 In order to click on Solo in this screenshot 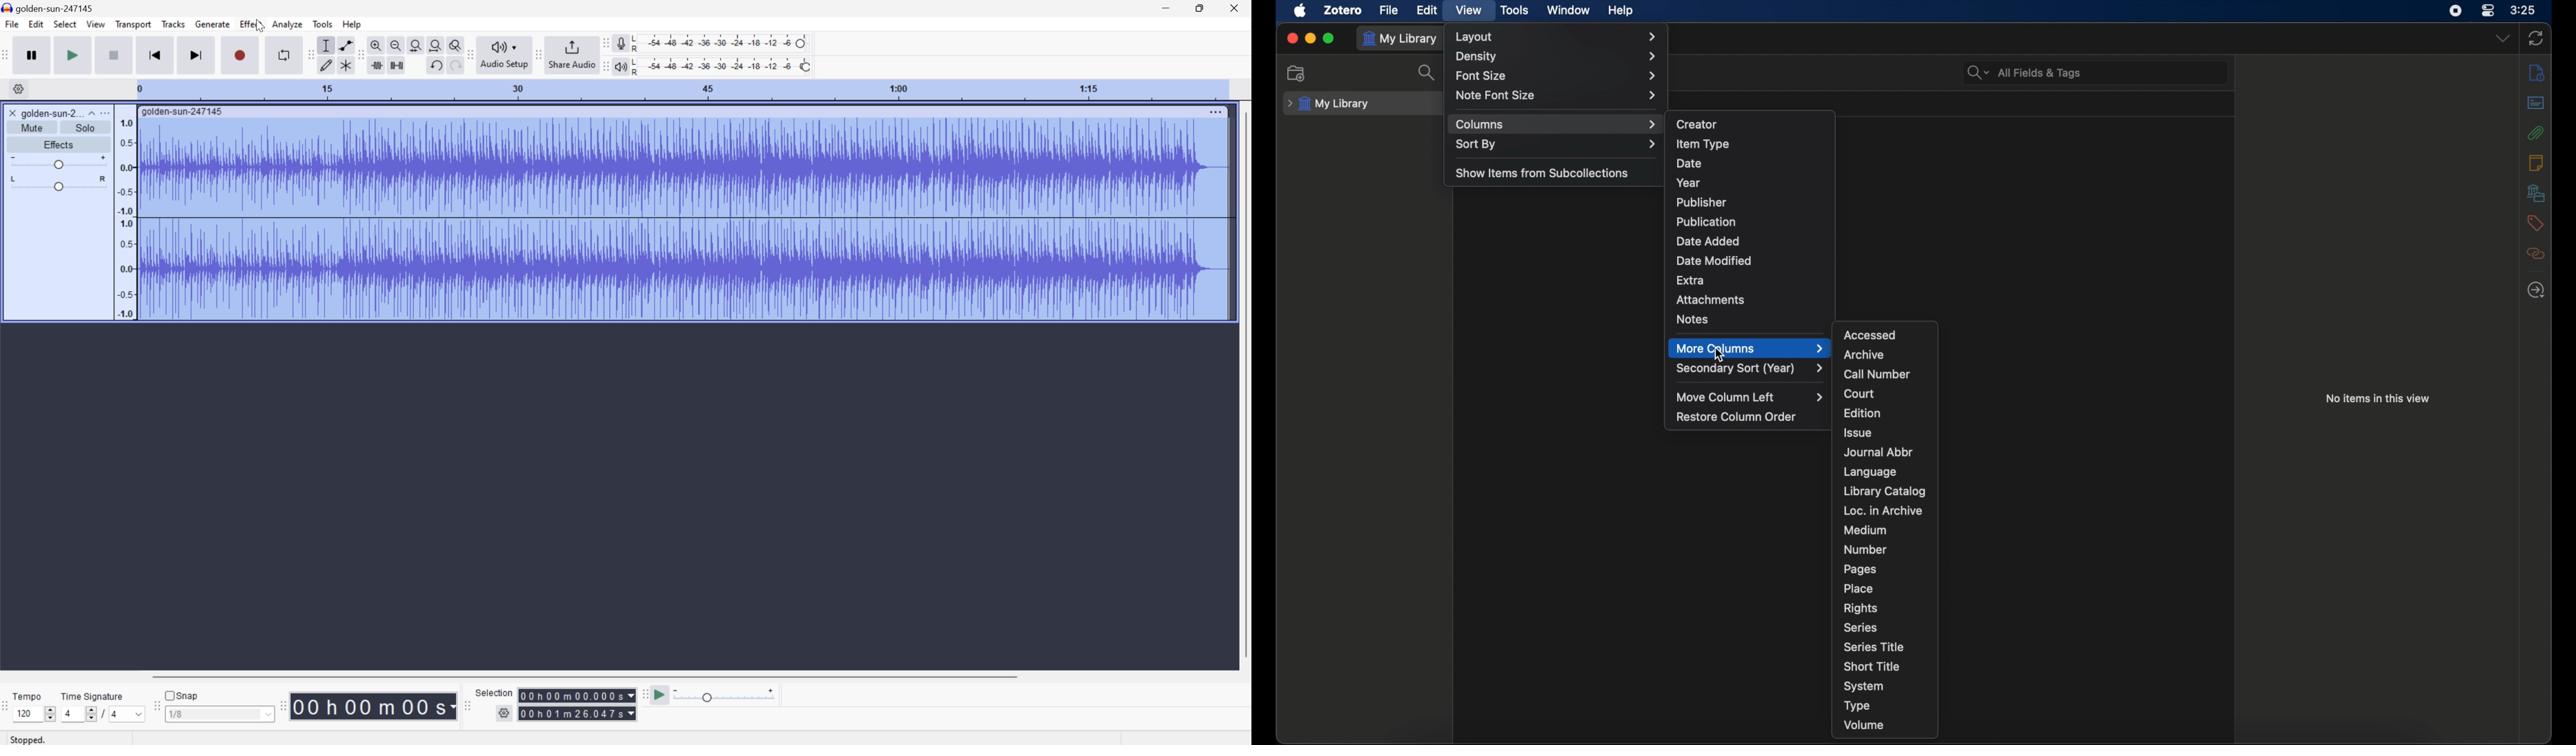, I will do `click(86, 128)`.